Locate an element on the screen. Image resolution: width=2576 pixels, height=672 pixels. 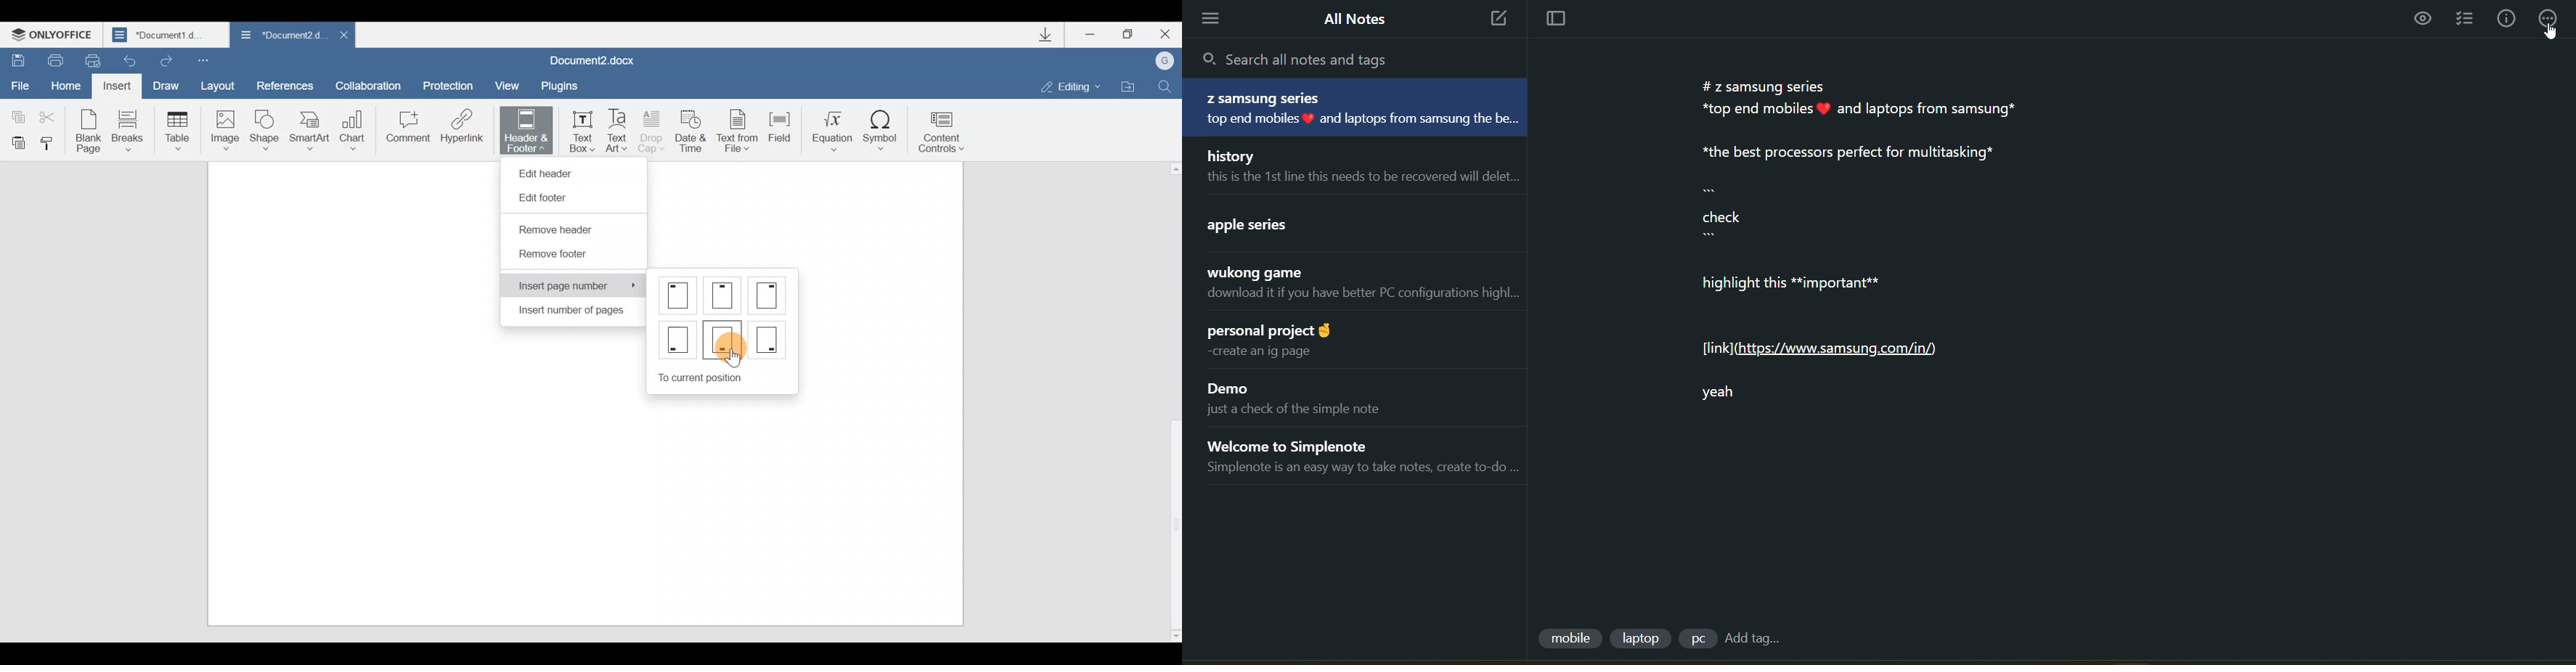
Find is located at coordinates (1170, 84).